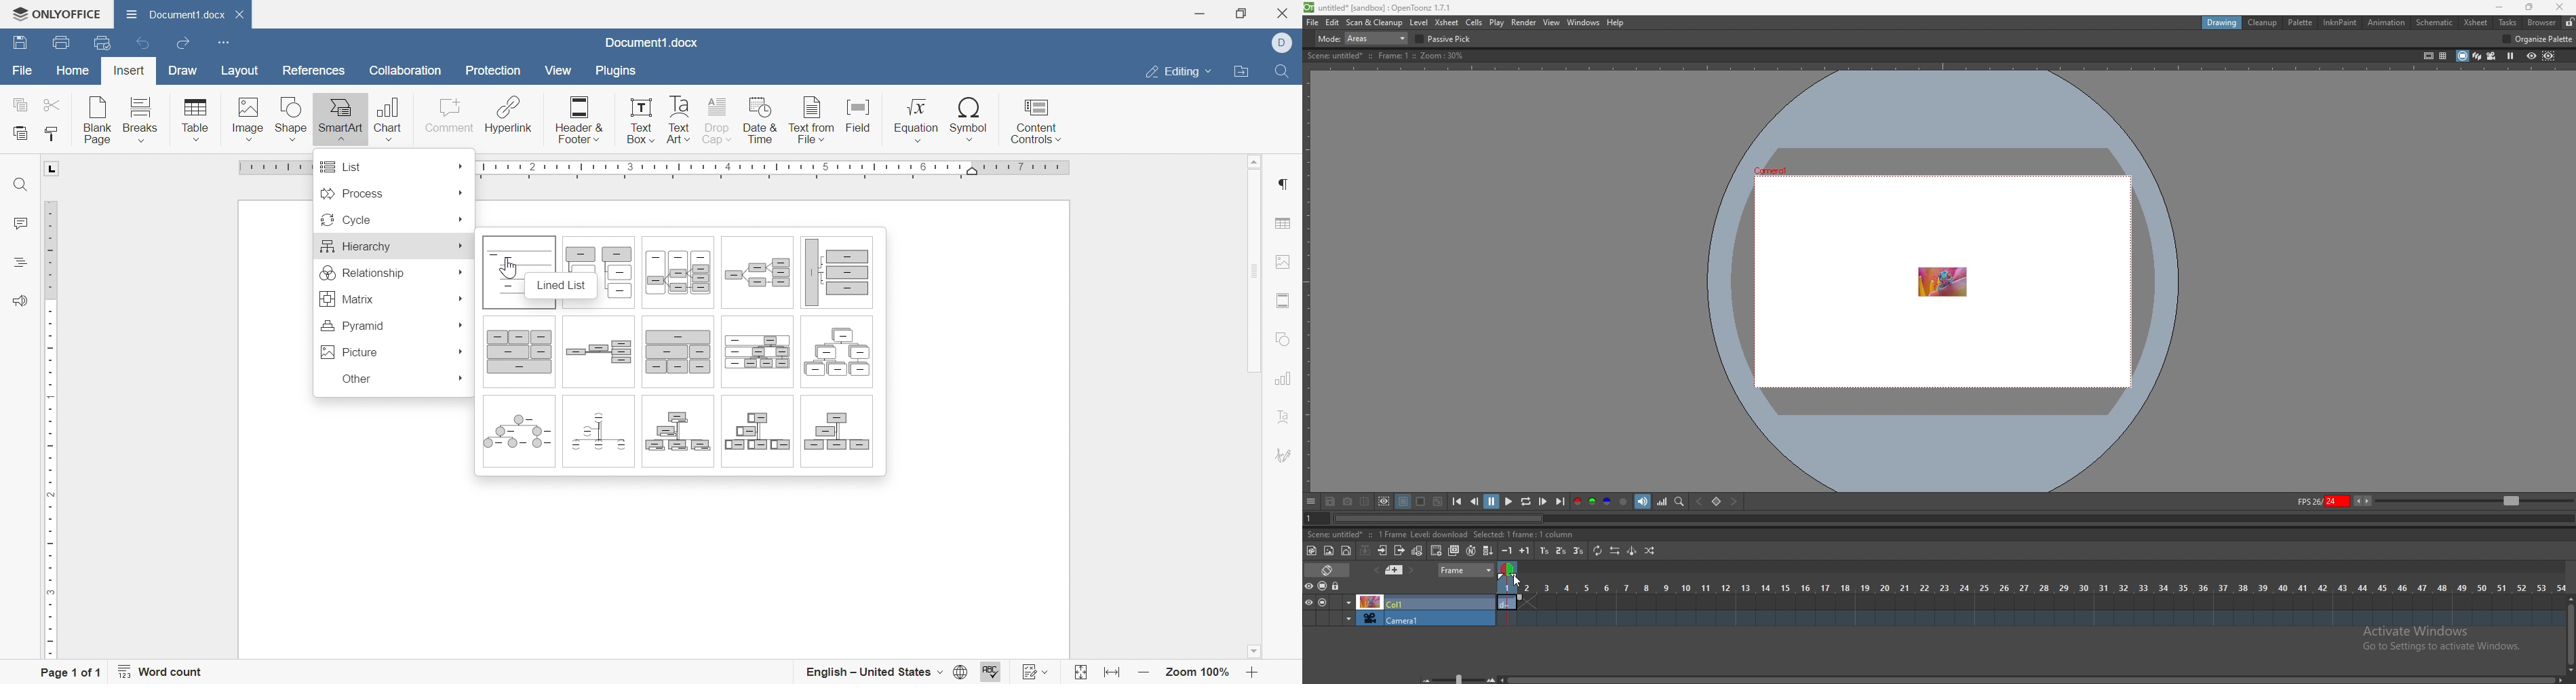 This screenshot has width=2576, height=700. Describe the element at coordinates (519, 434) in the screenshot. I see `Circle picture hierarchy` at that location.